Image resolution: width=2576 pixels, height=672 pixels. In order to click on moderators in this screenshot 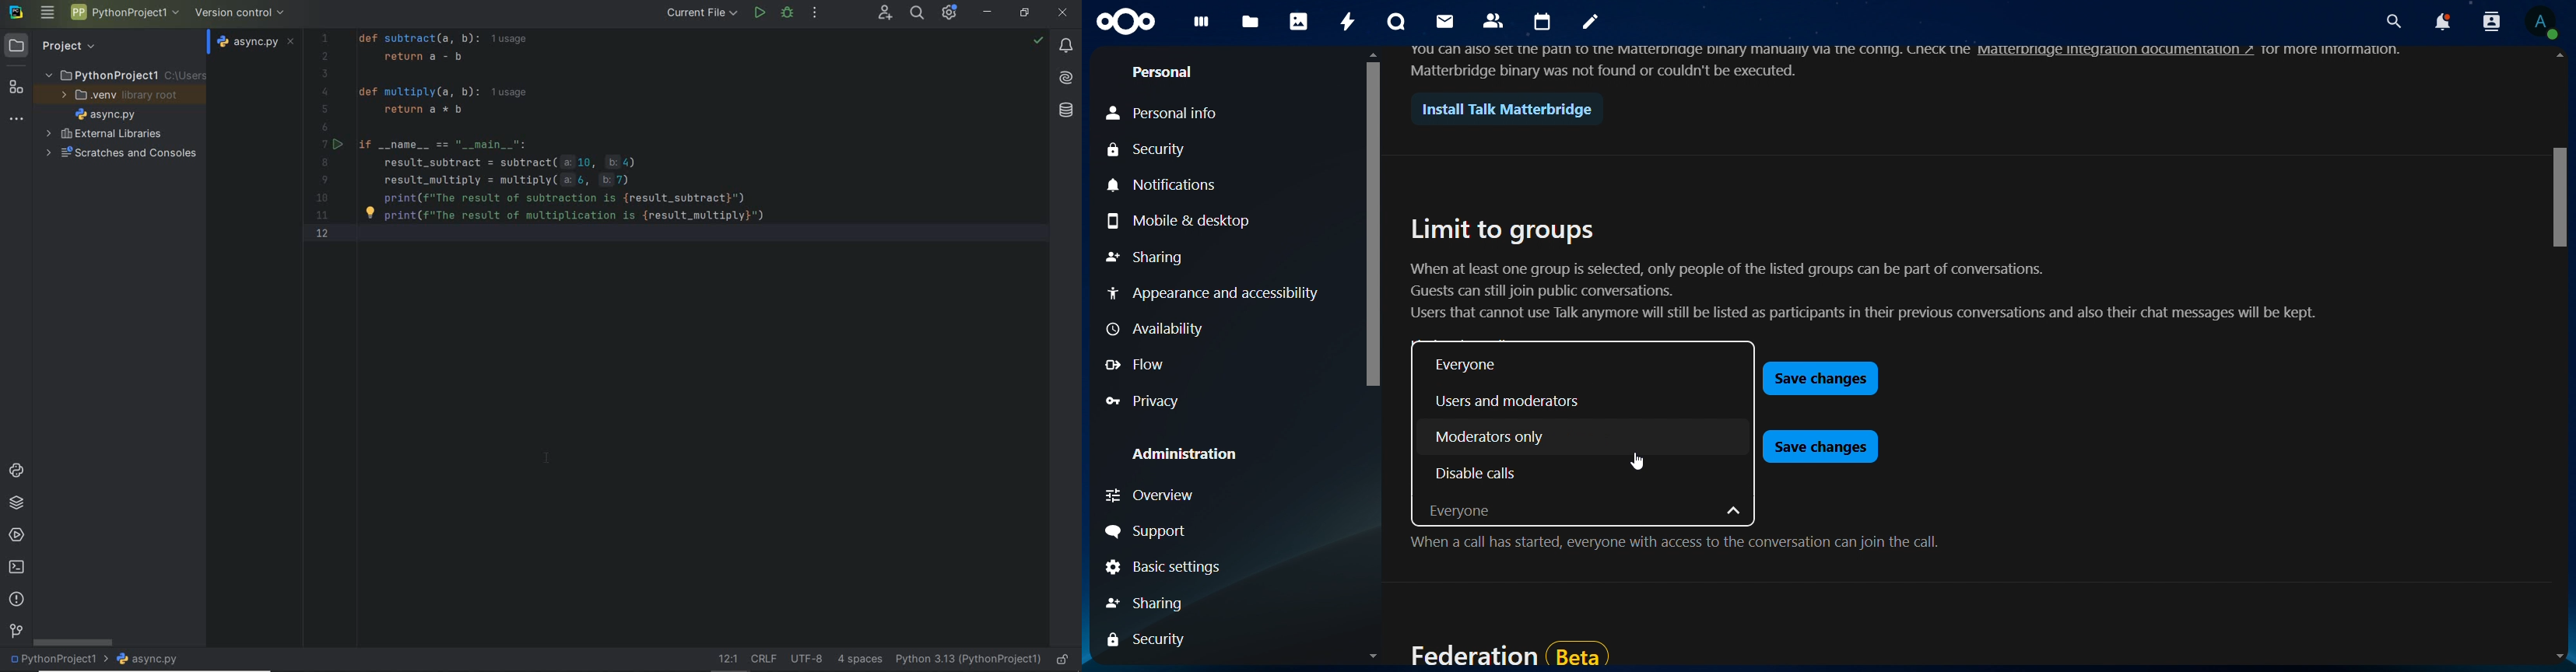, I will do `click(1489, 437)`.